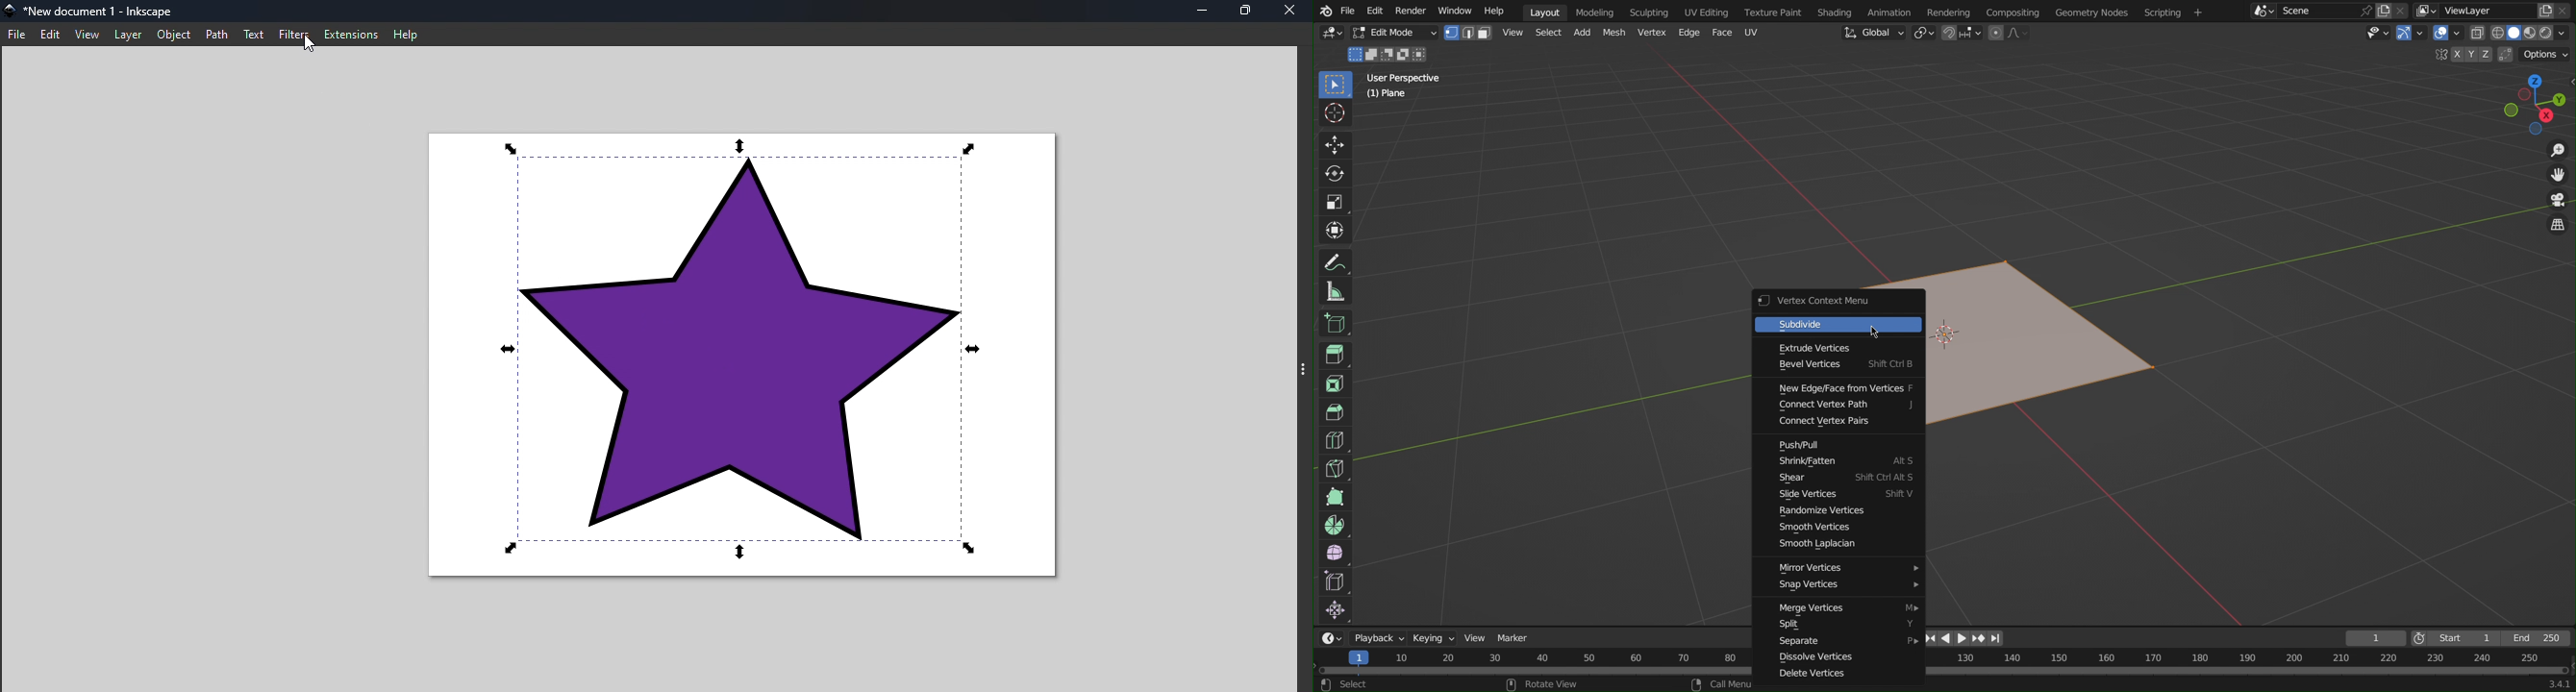  What do you see at coordinates (2312, 11) in the screenshot?
I see `Scene` at bounding box center [2312, 11].